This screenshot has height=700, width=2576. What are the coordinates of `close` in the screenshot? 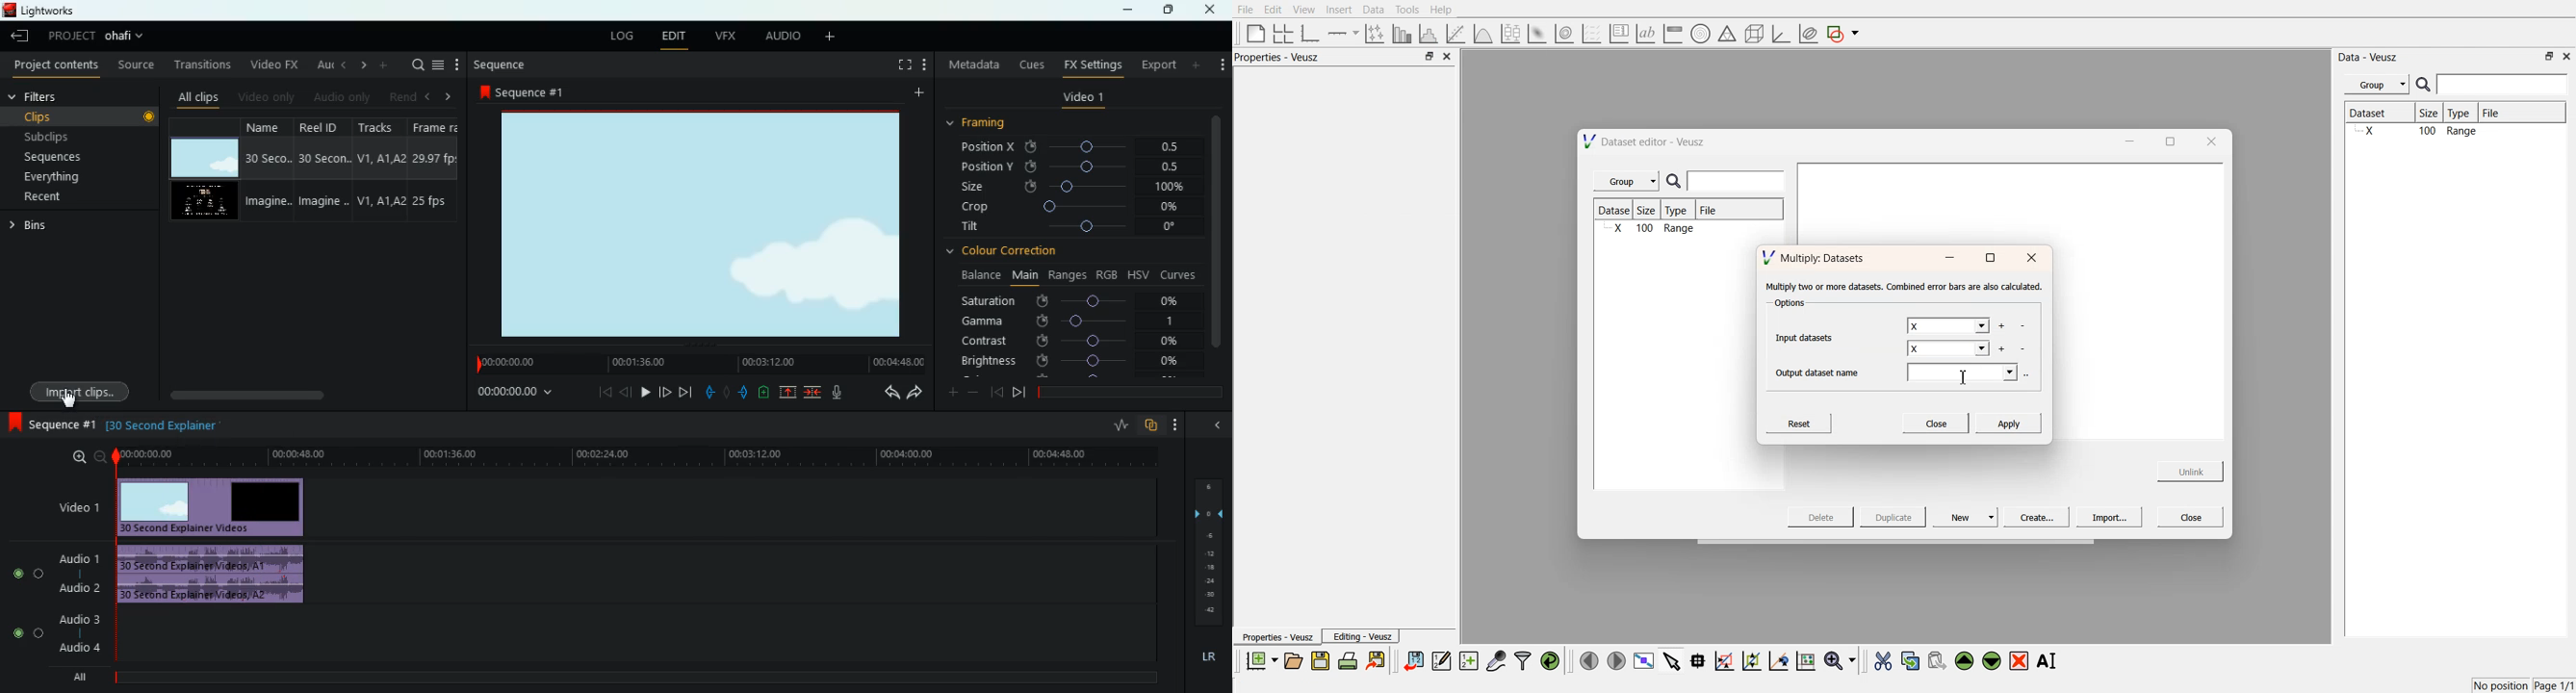 It's located at (1214, 10).